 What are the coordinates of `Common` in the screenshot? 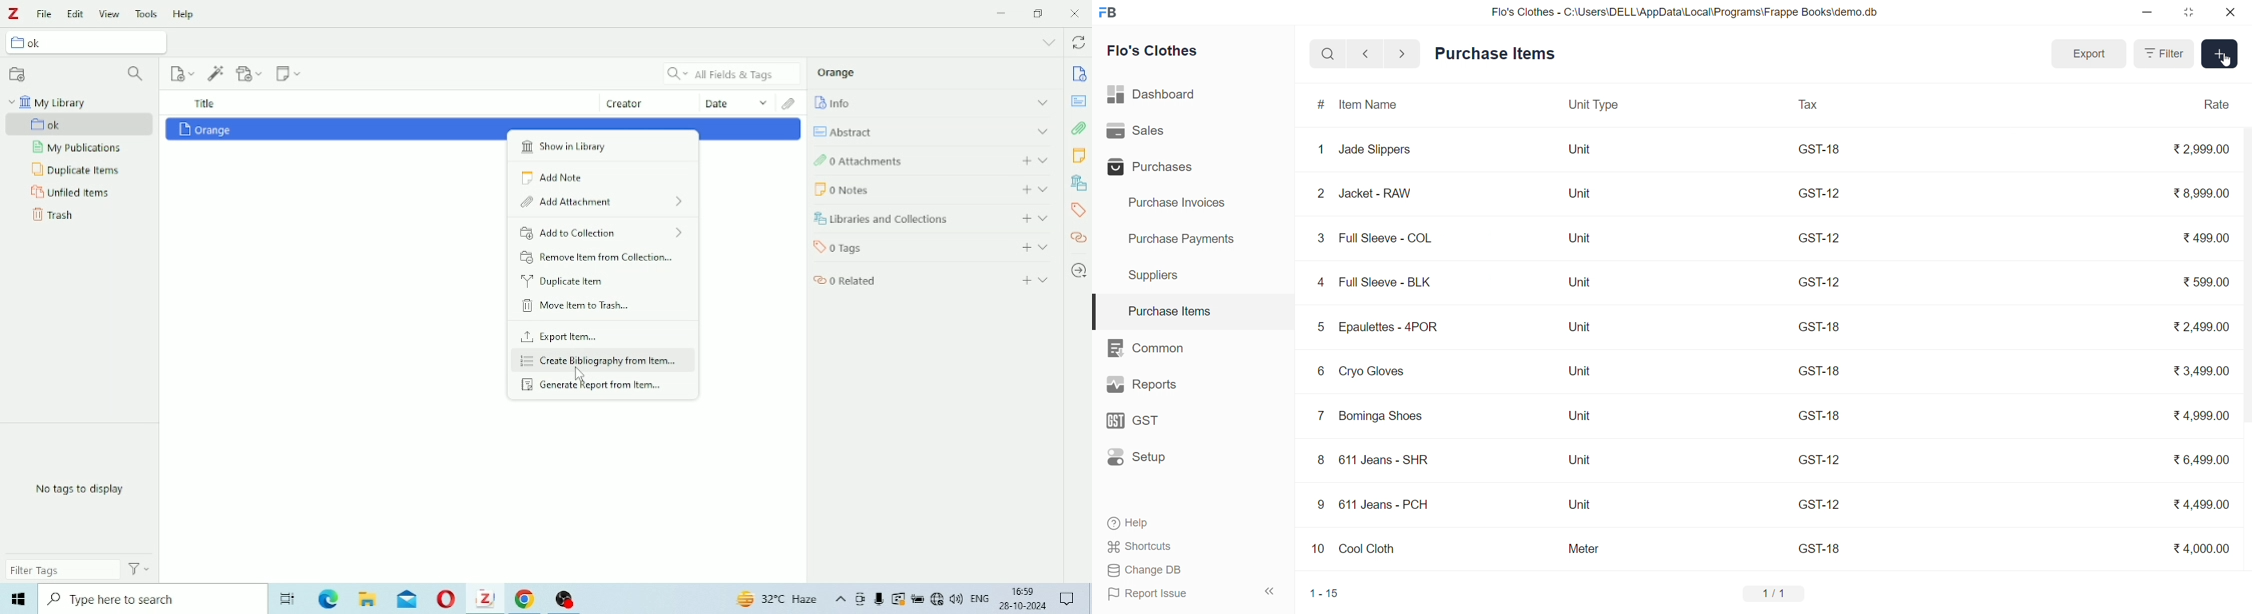 It's located at (1152, 347).